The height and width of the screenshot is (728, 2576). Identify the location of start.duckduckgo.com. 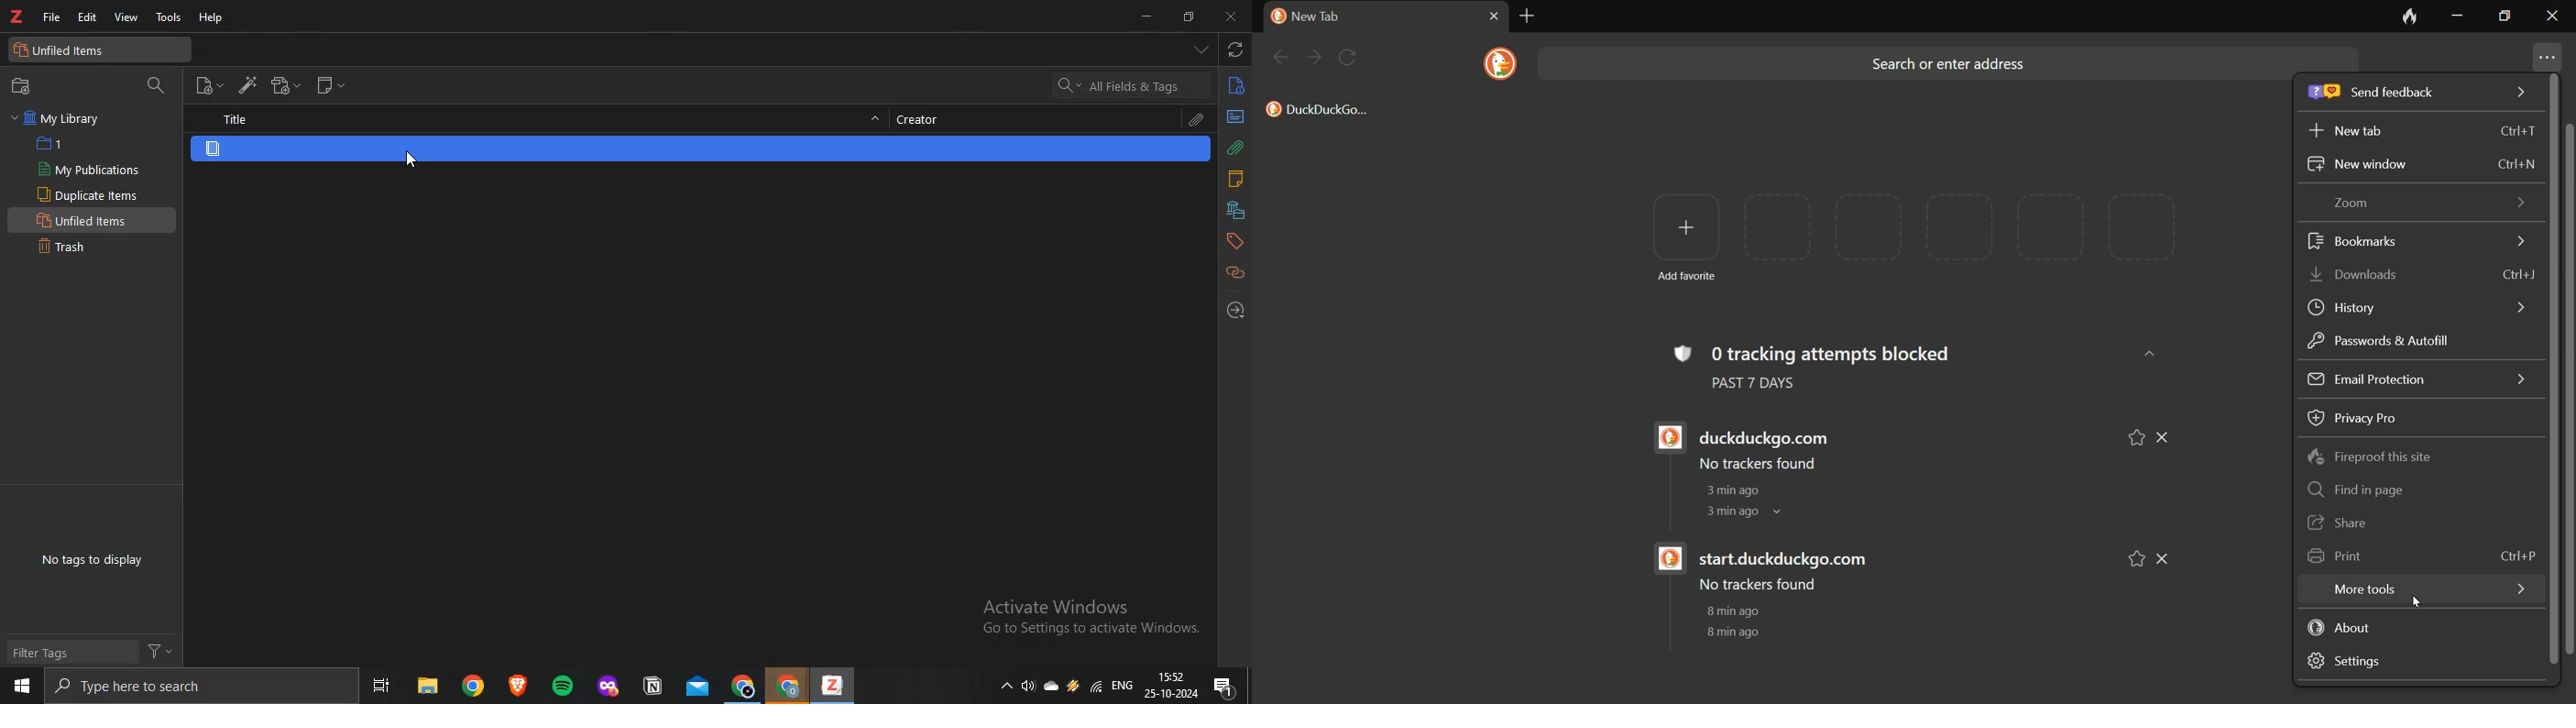
(1792, 558).